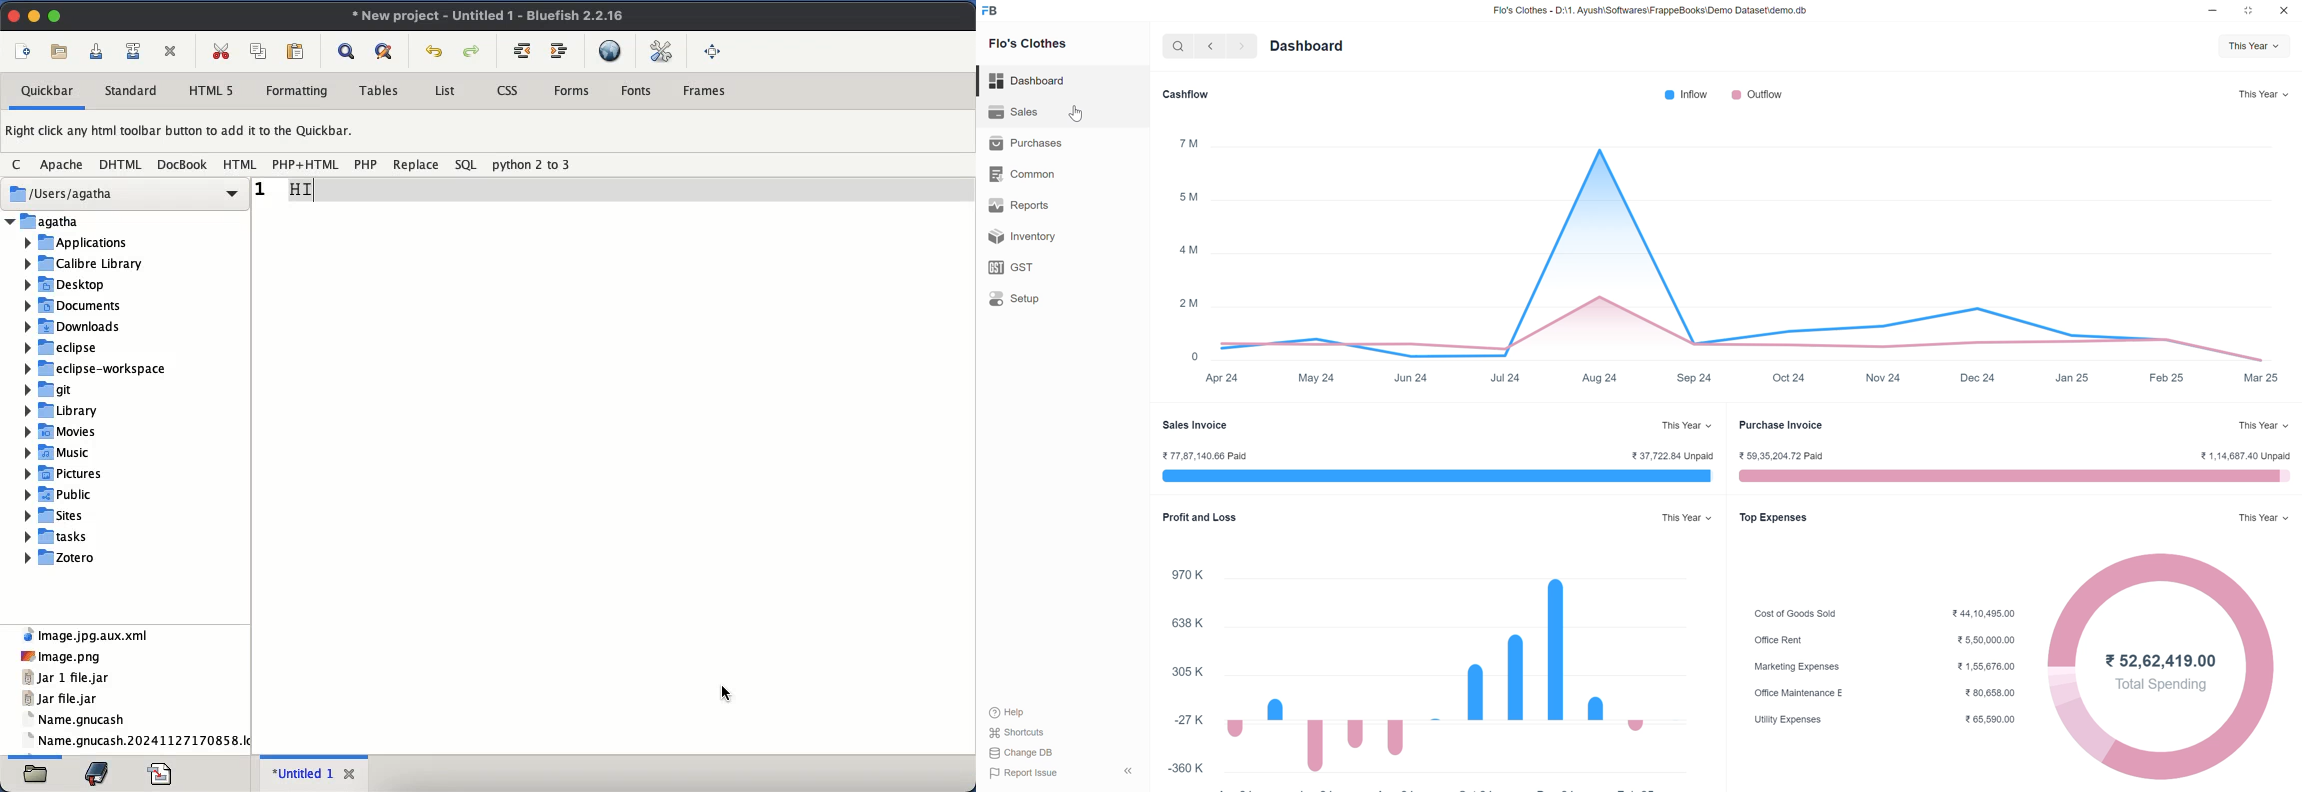  I want to click on indent, so click(561, 51).